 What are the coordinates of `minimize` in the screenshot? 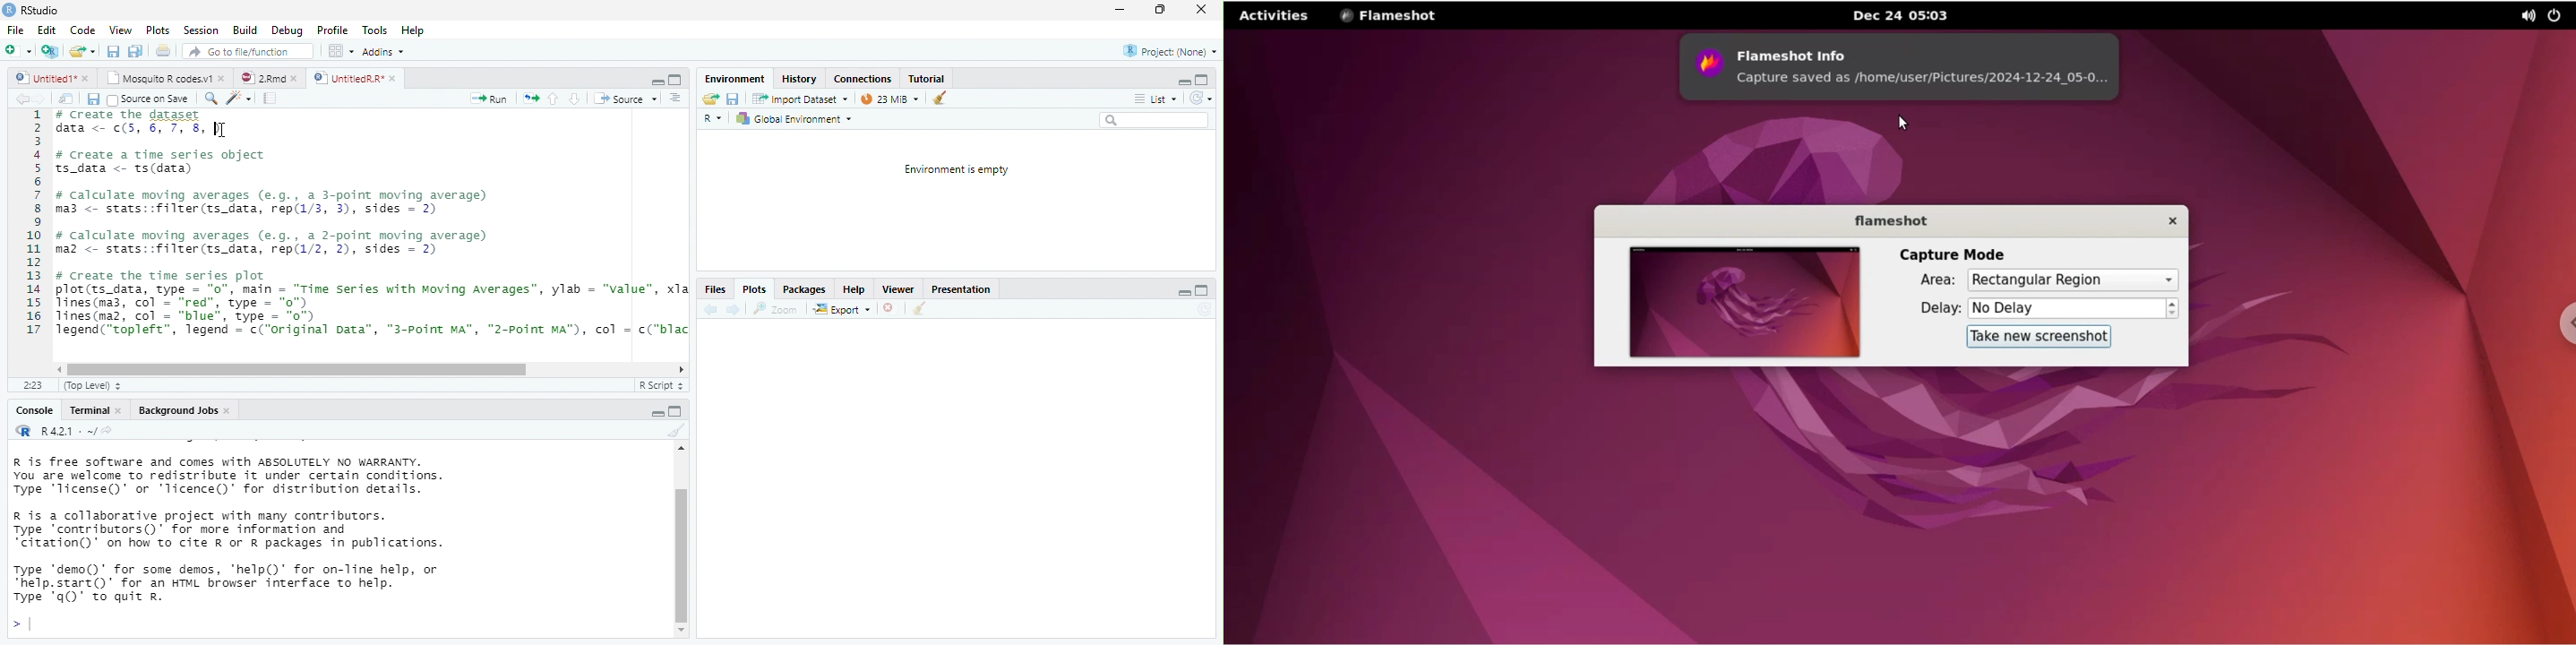 It's located at (657, 82).